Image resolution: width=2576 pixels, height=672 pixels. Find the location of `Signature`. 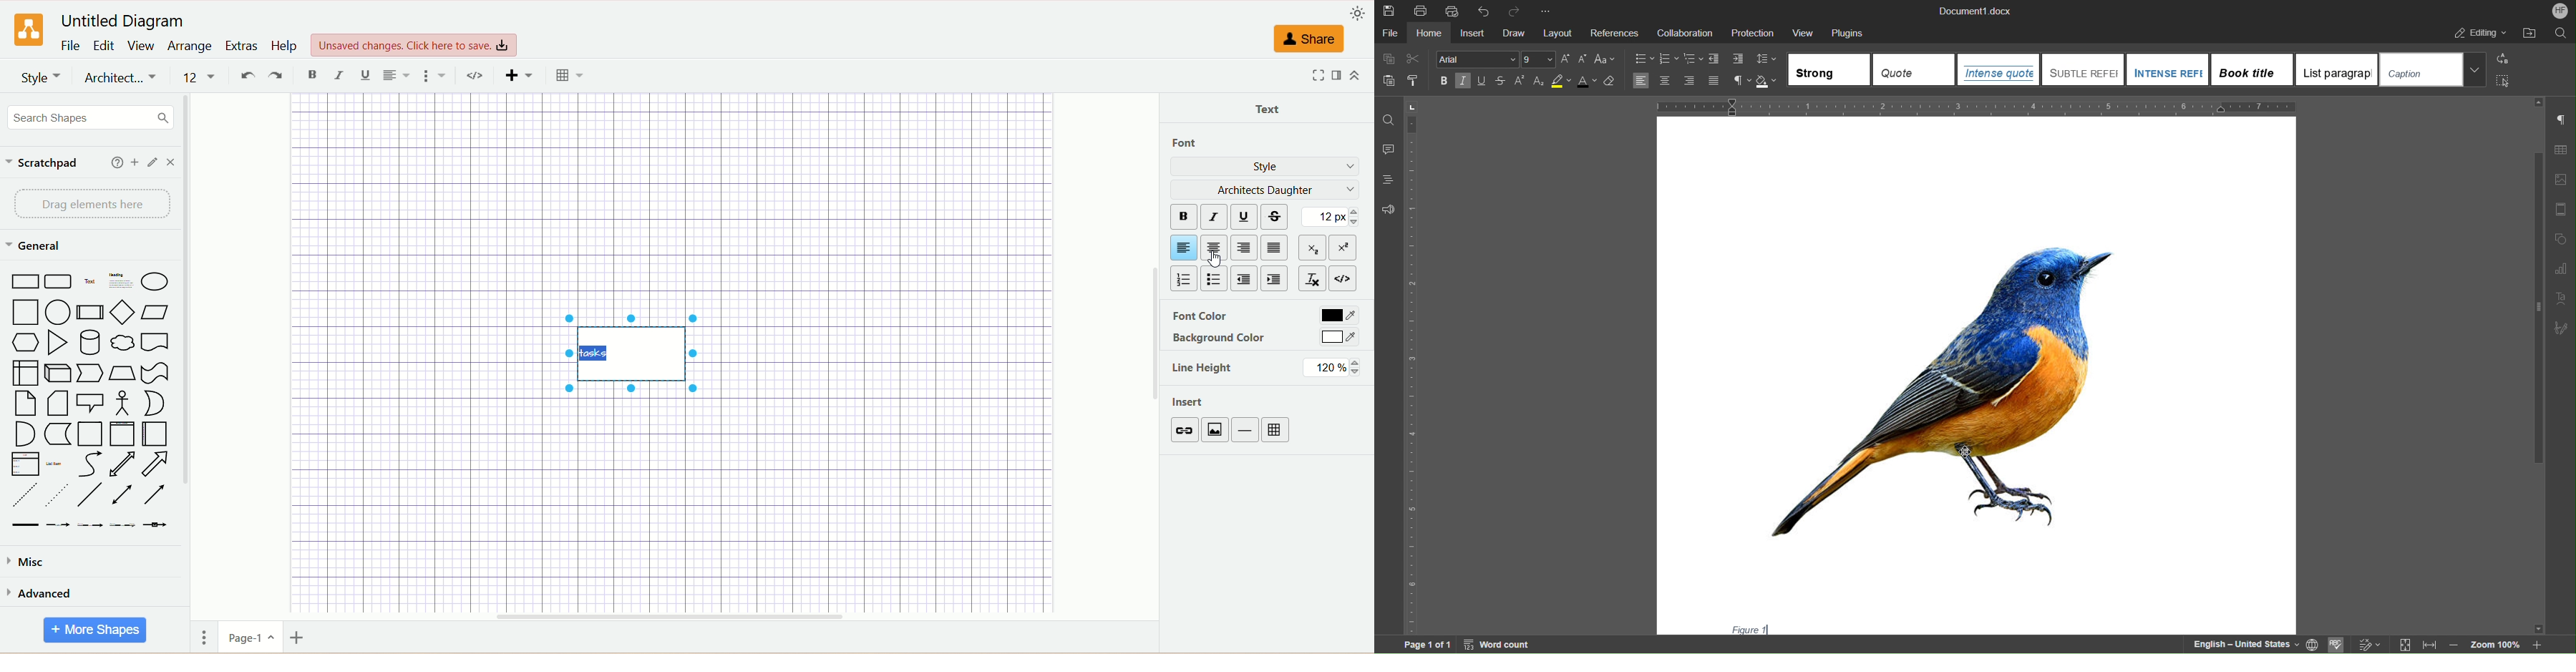

Signature is located at coordinates (2561, 329).